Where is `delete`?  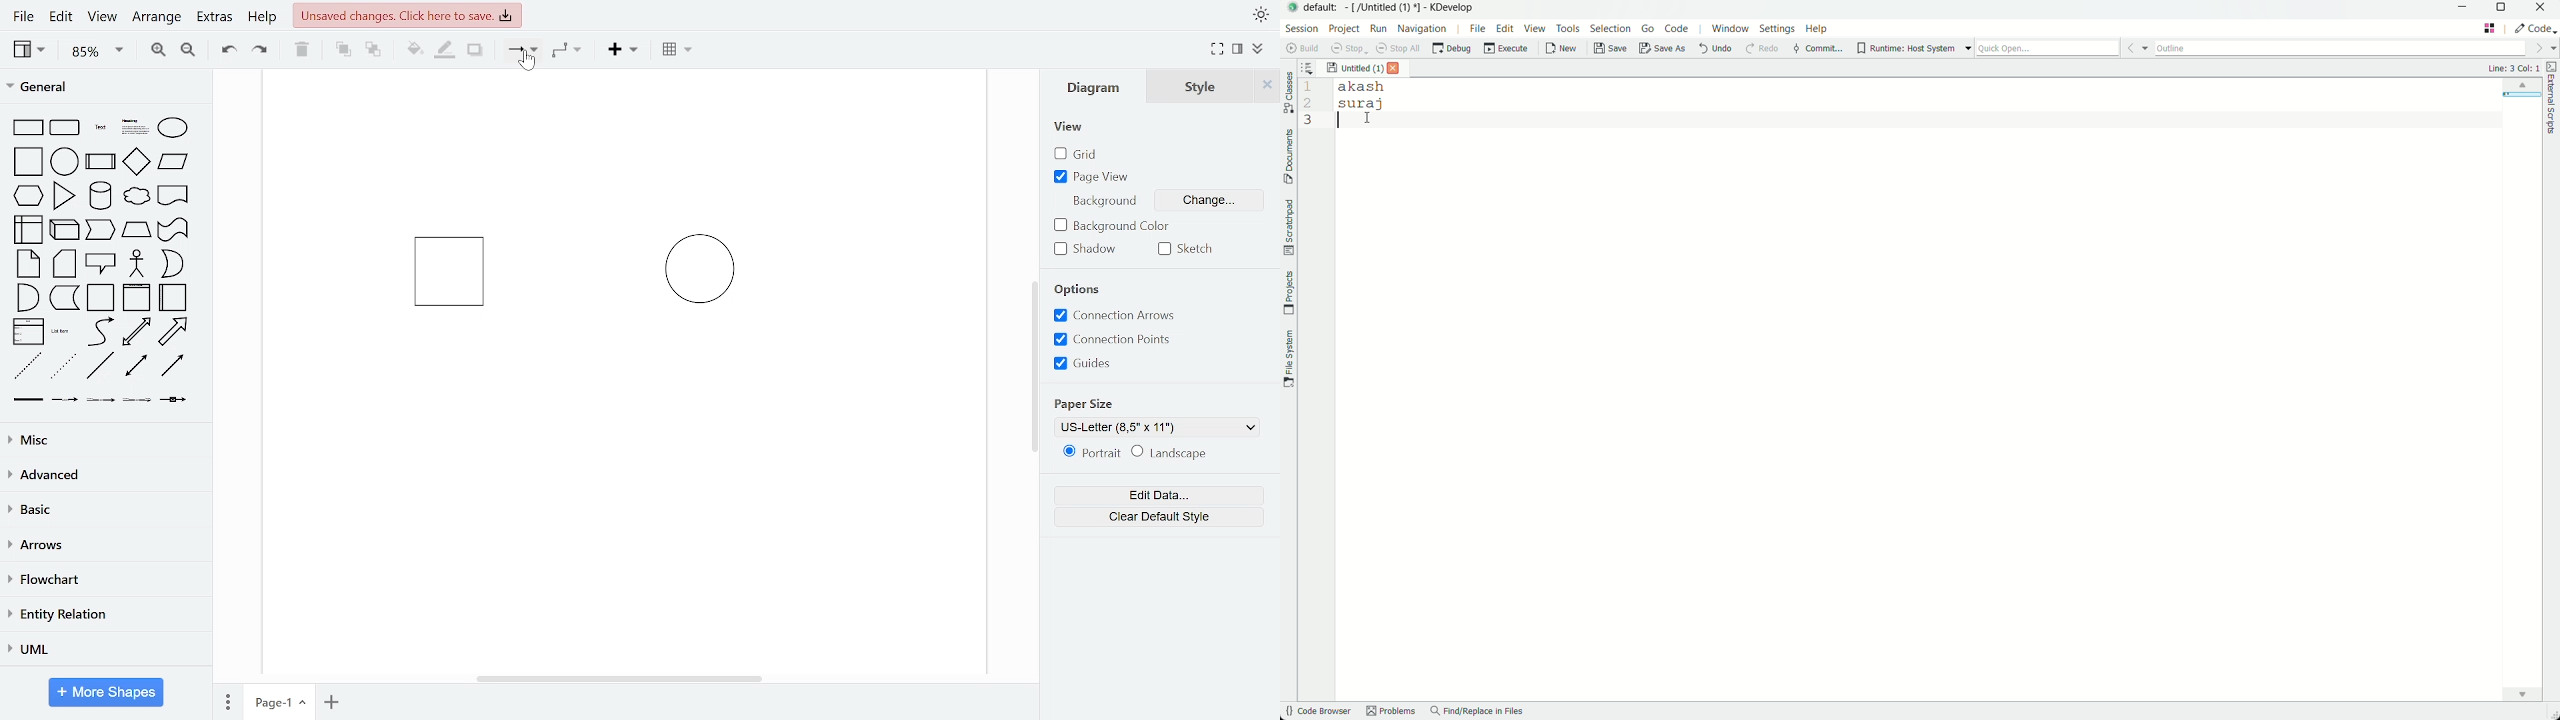 delete is located at coordinates (302, 49).